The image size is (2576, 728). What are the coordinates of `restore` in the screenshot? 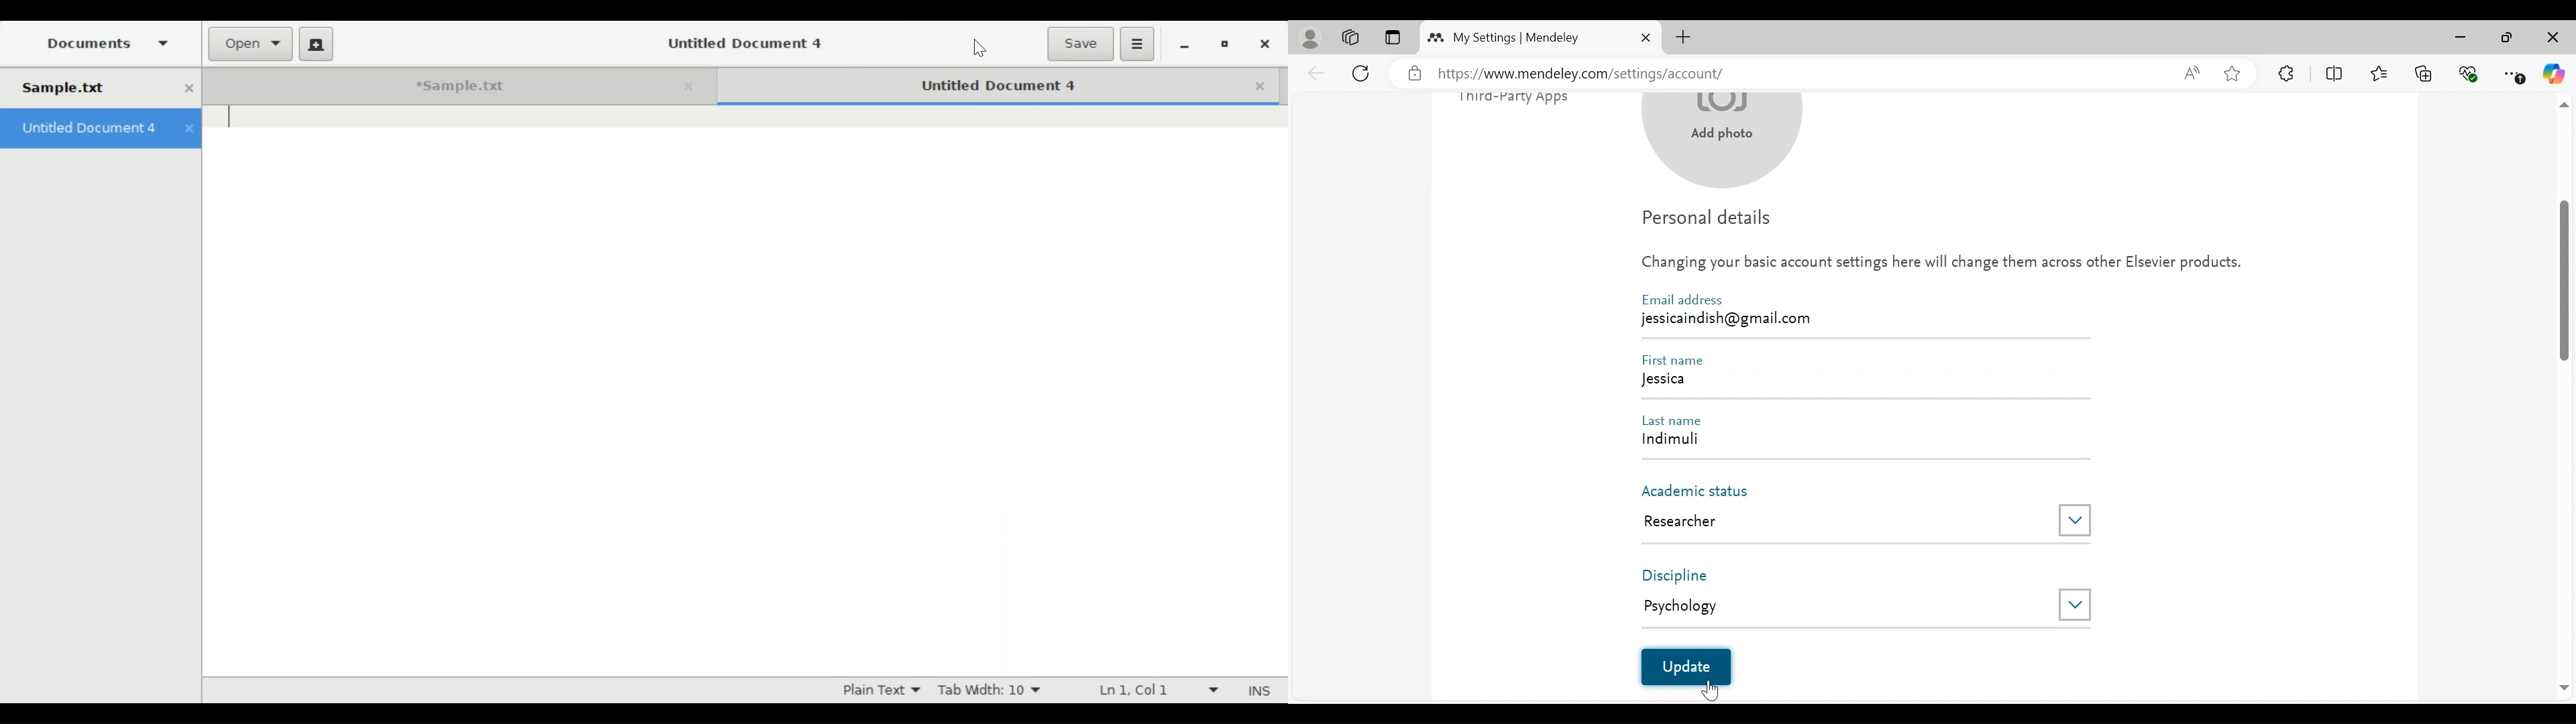 It's located at (1226, 45).